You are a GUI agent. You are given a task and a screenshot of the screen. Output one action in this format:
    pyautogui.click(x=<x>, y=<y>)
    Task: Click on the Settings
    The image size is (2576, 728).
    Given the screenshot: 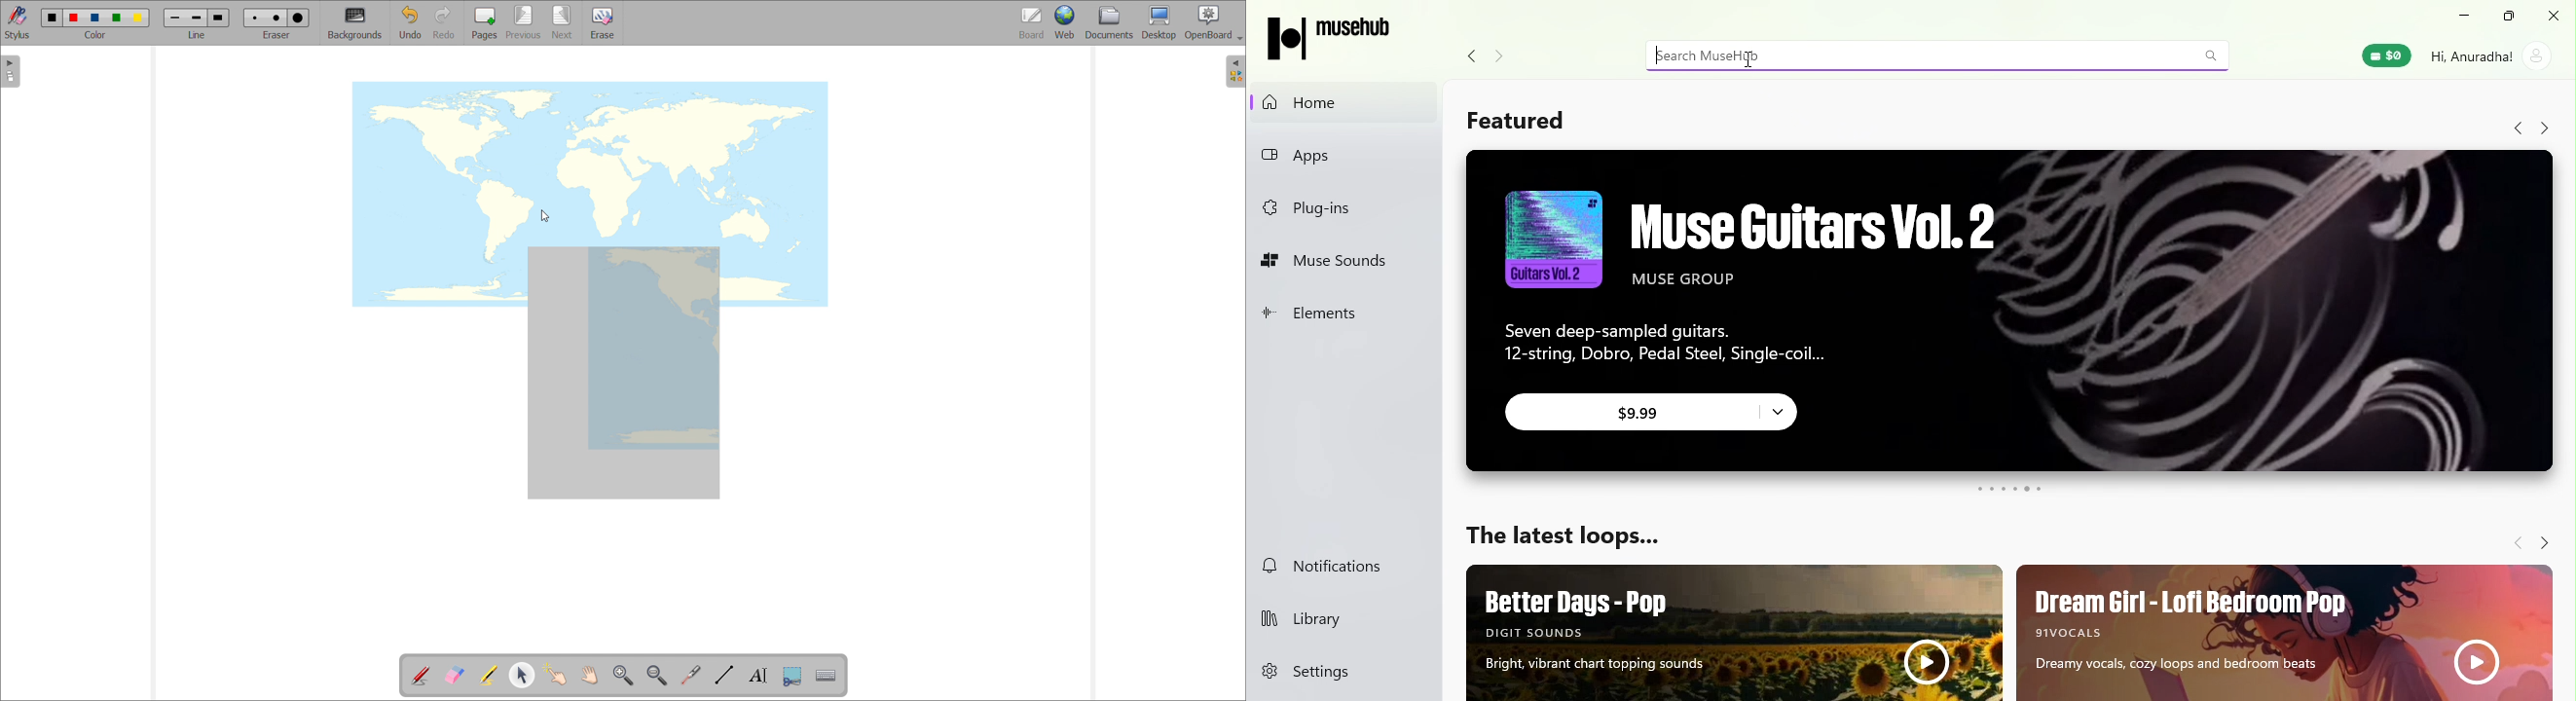 What is the action you would take?
    pyautogui.click(x=1345, y=672)
    